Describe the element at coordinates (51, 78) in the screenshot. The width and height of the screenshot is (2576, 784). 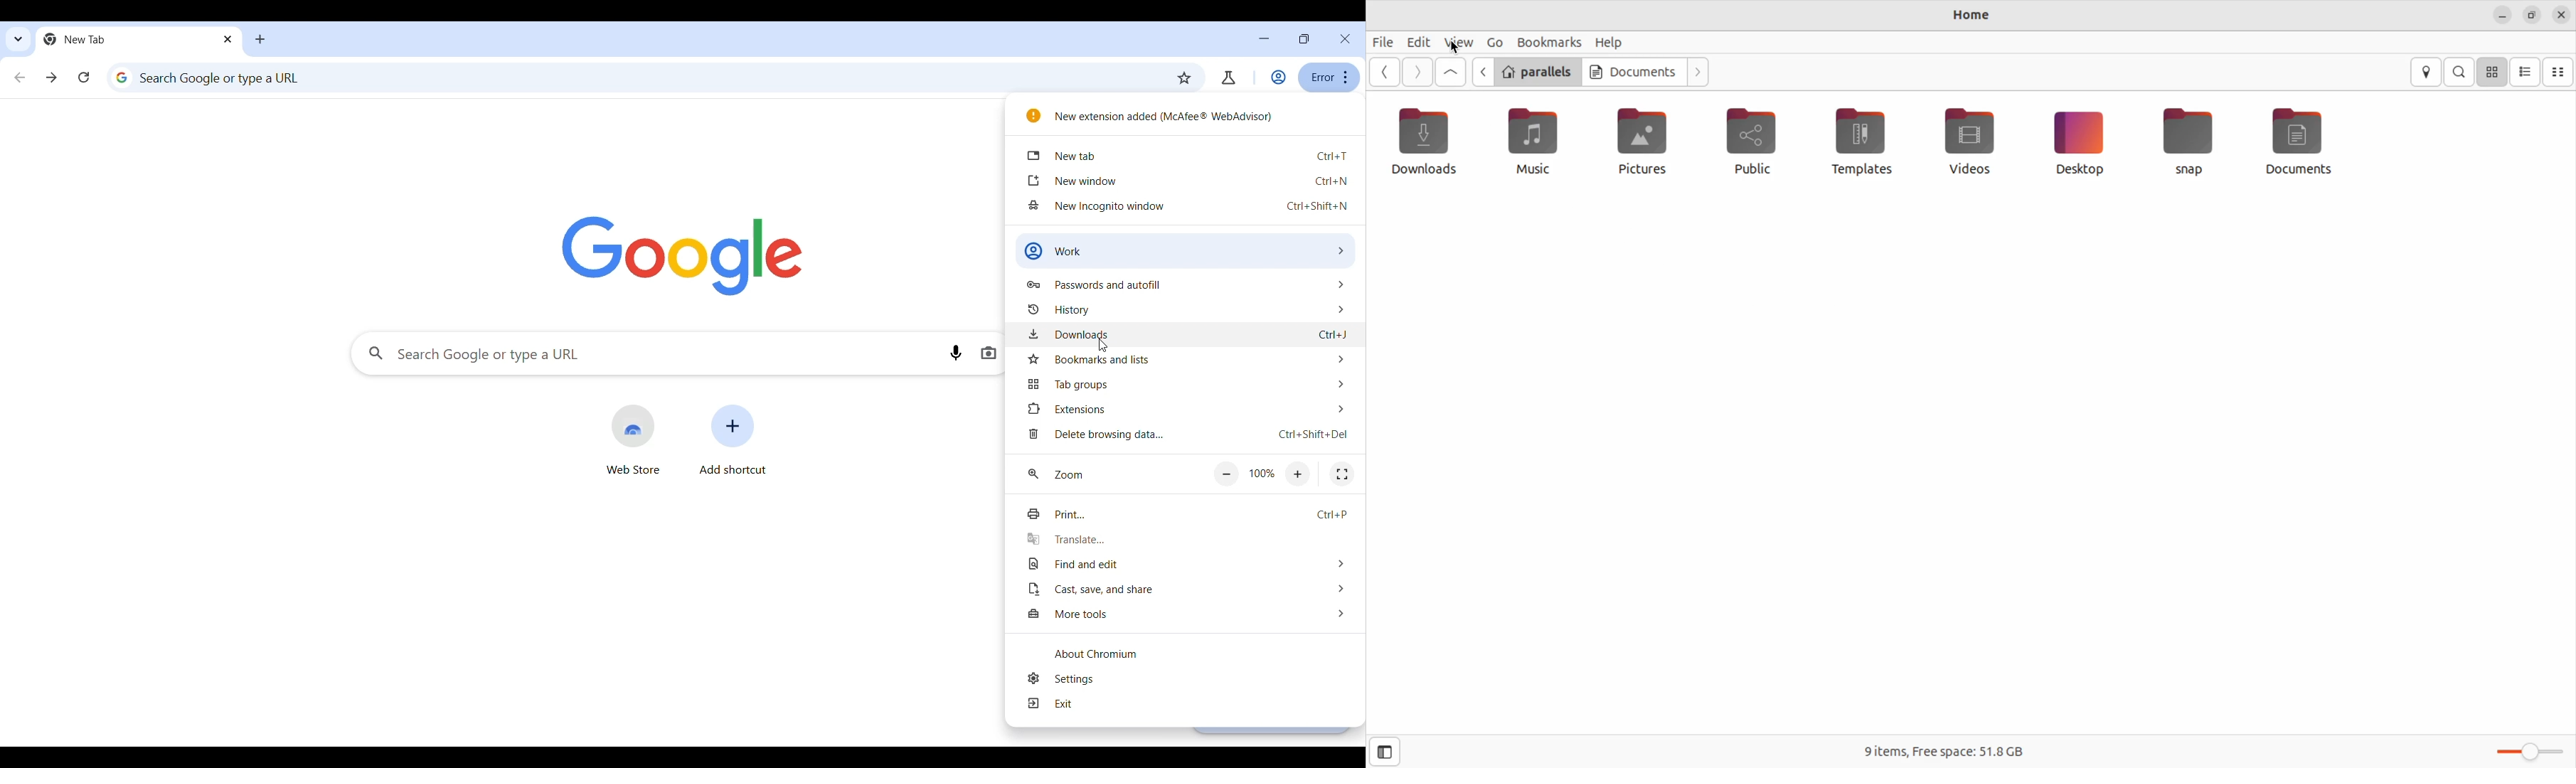
I see `Go forward` at that location.